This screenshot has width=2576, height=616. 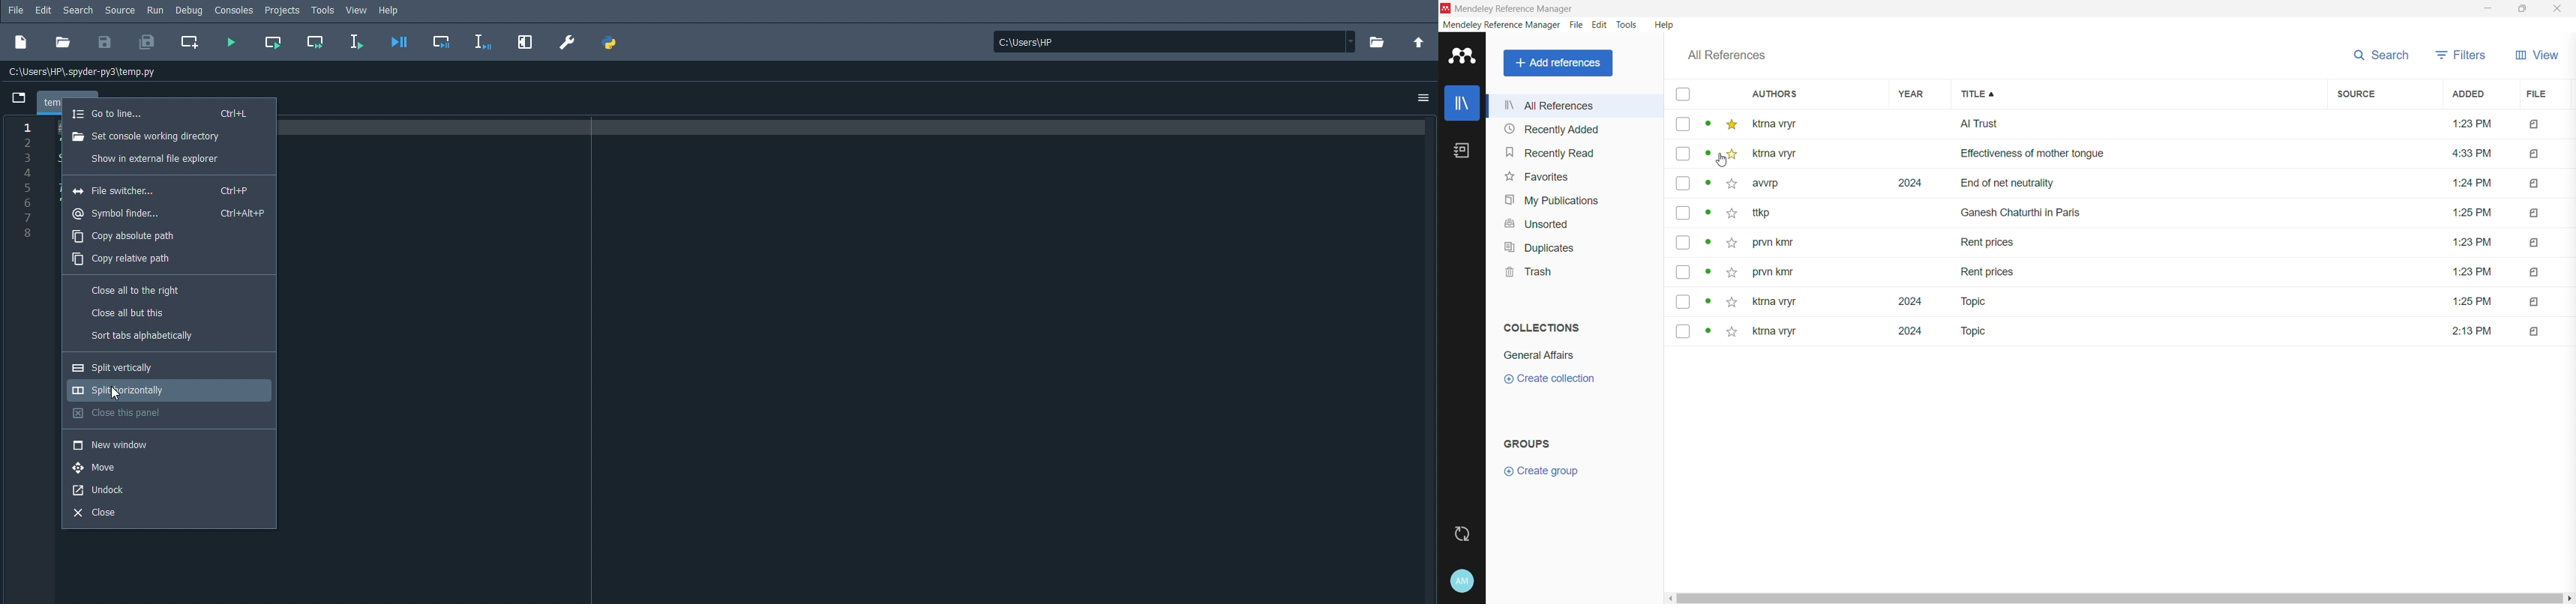 What do you see at coordinates (98, 491) in the screenshot?
I see `Undock` at bounding box center [98, 491].